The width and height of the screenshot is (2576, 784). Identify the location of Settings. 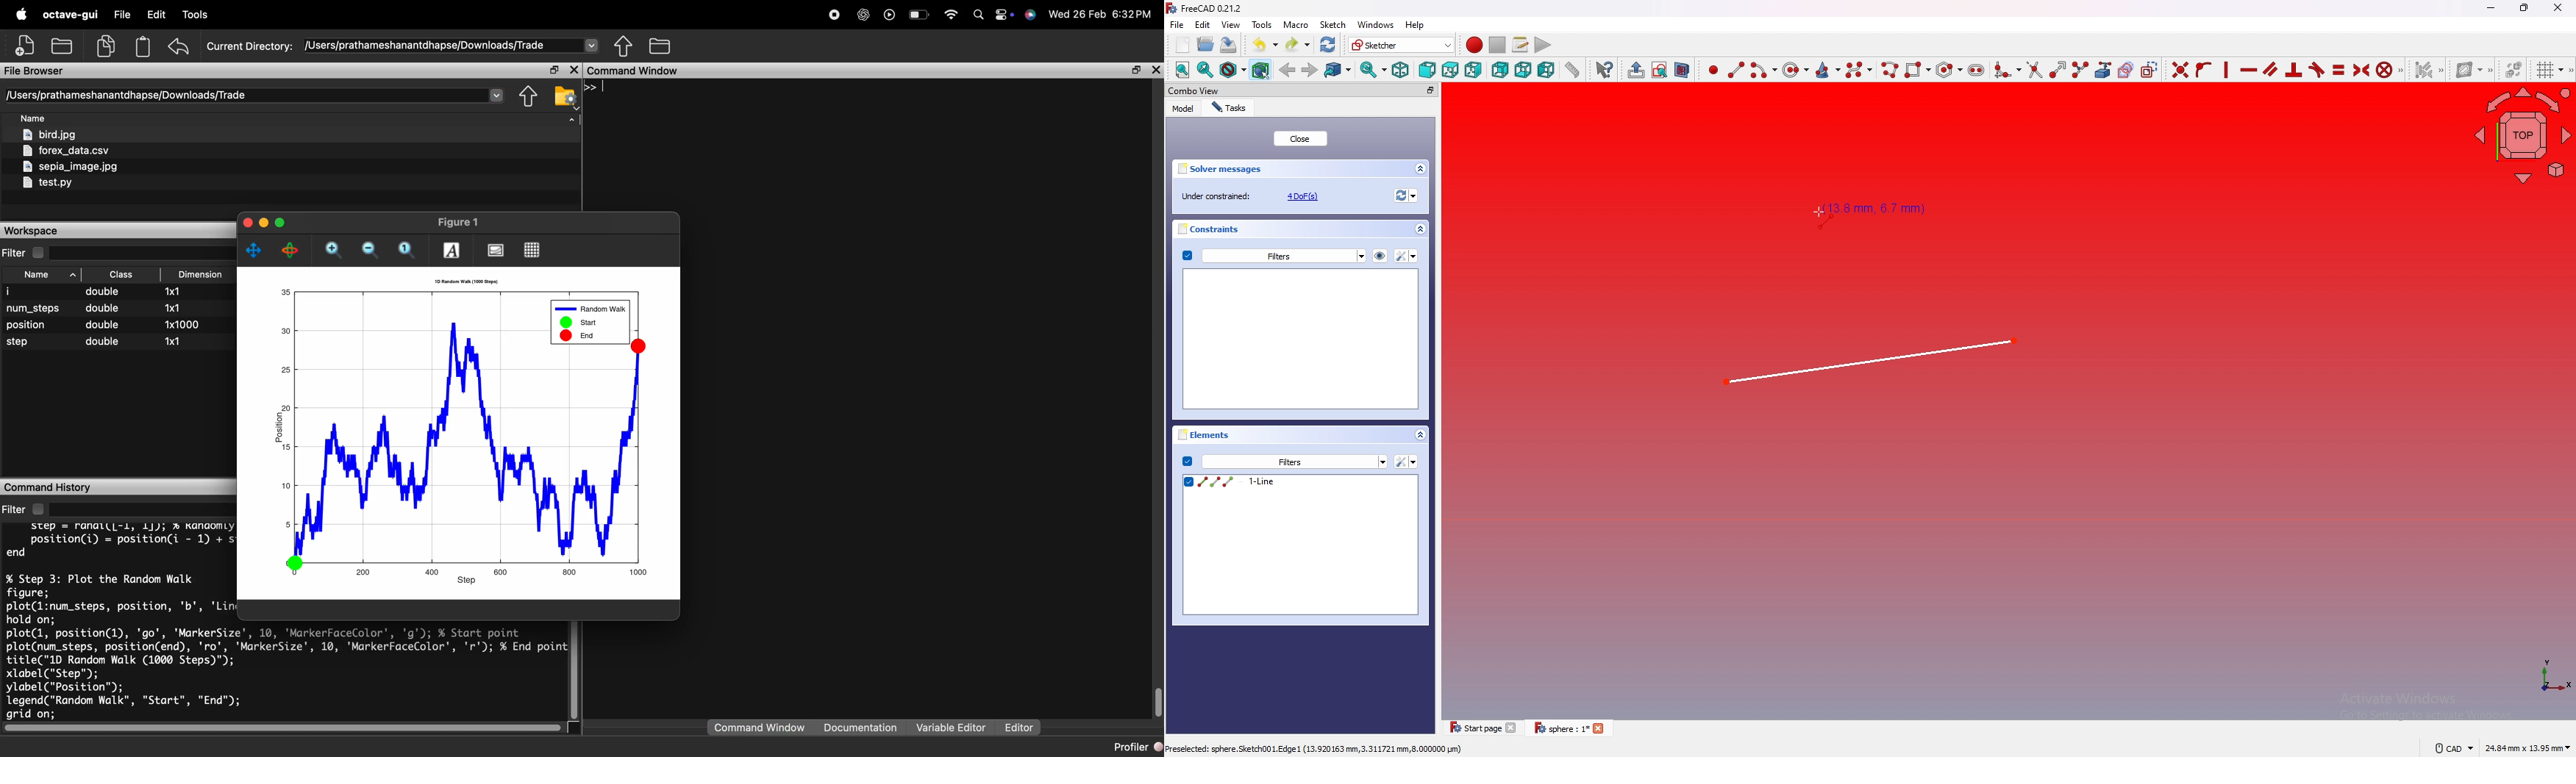
(1295, 462).